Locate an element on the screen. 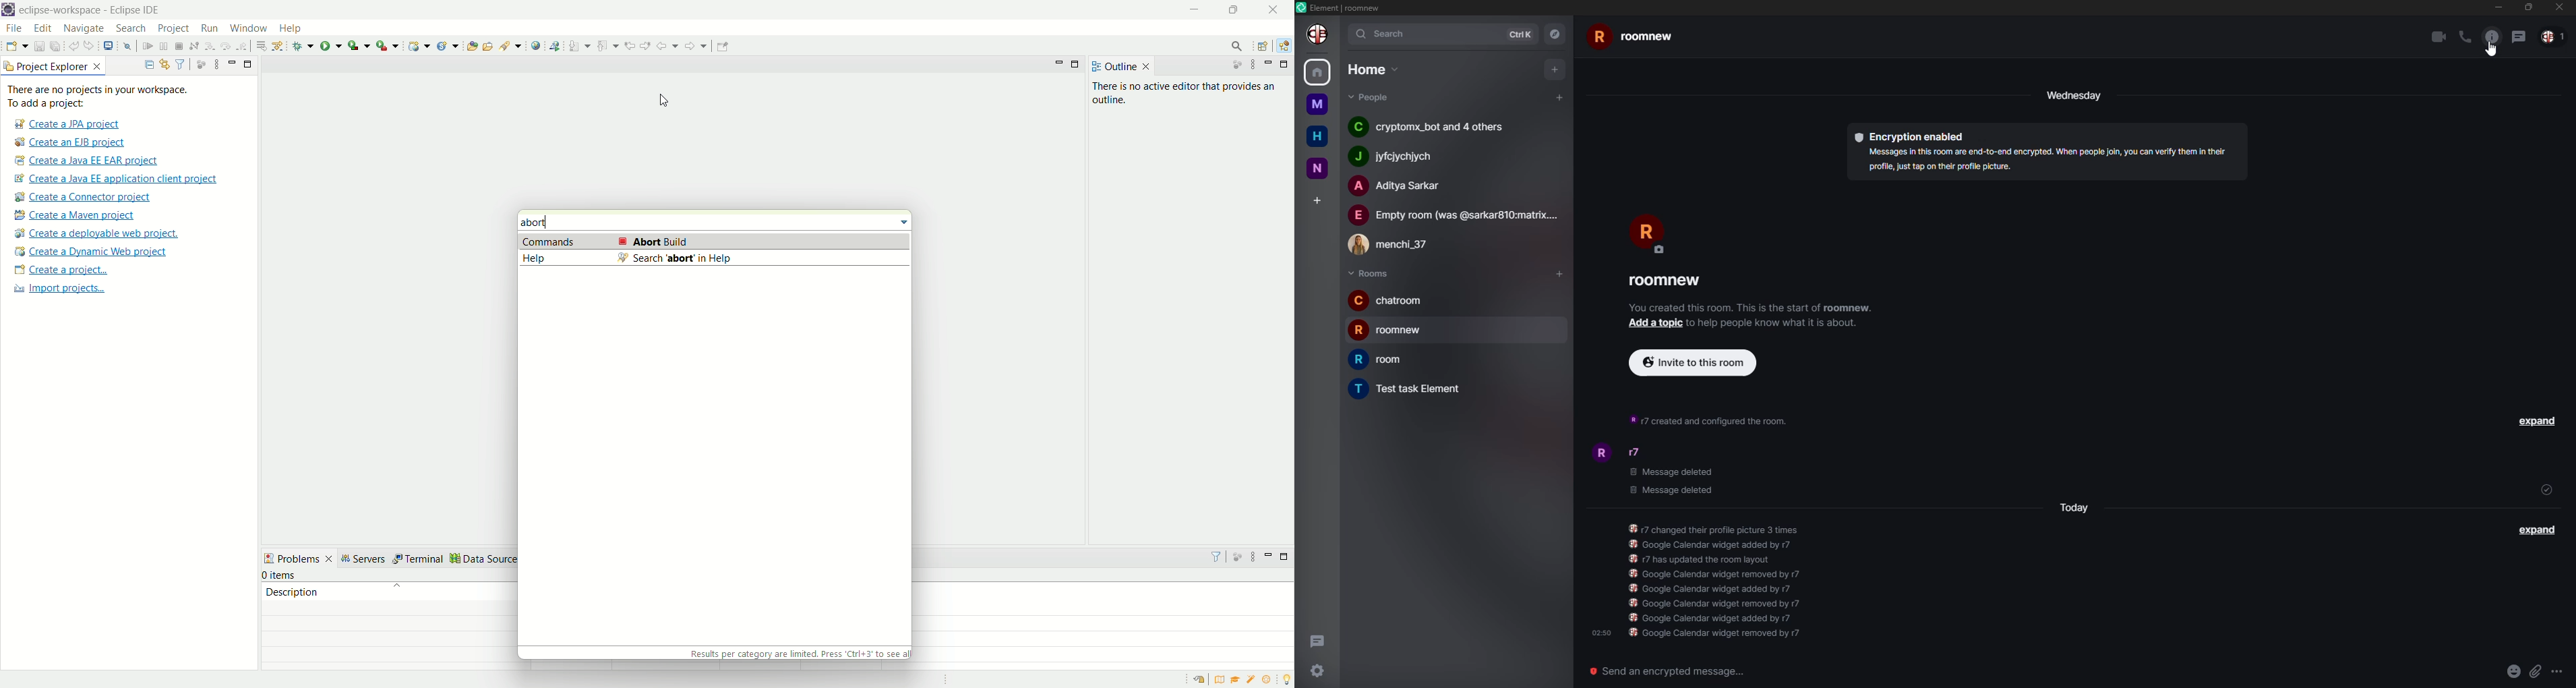  people is located at coordinates (1455, 215).